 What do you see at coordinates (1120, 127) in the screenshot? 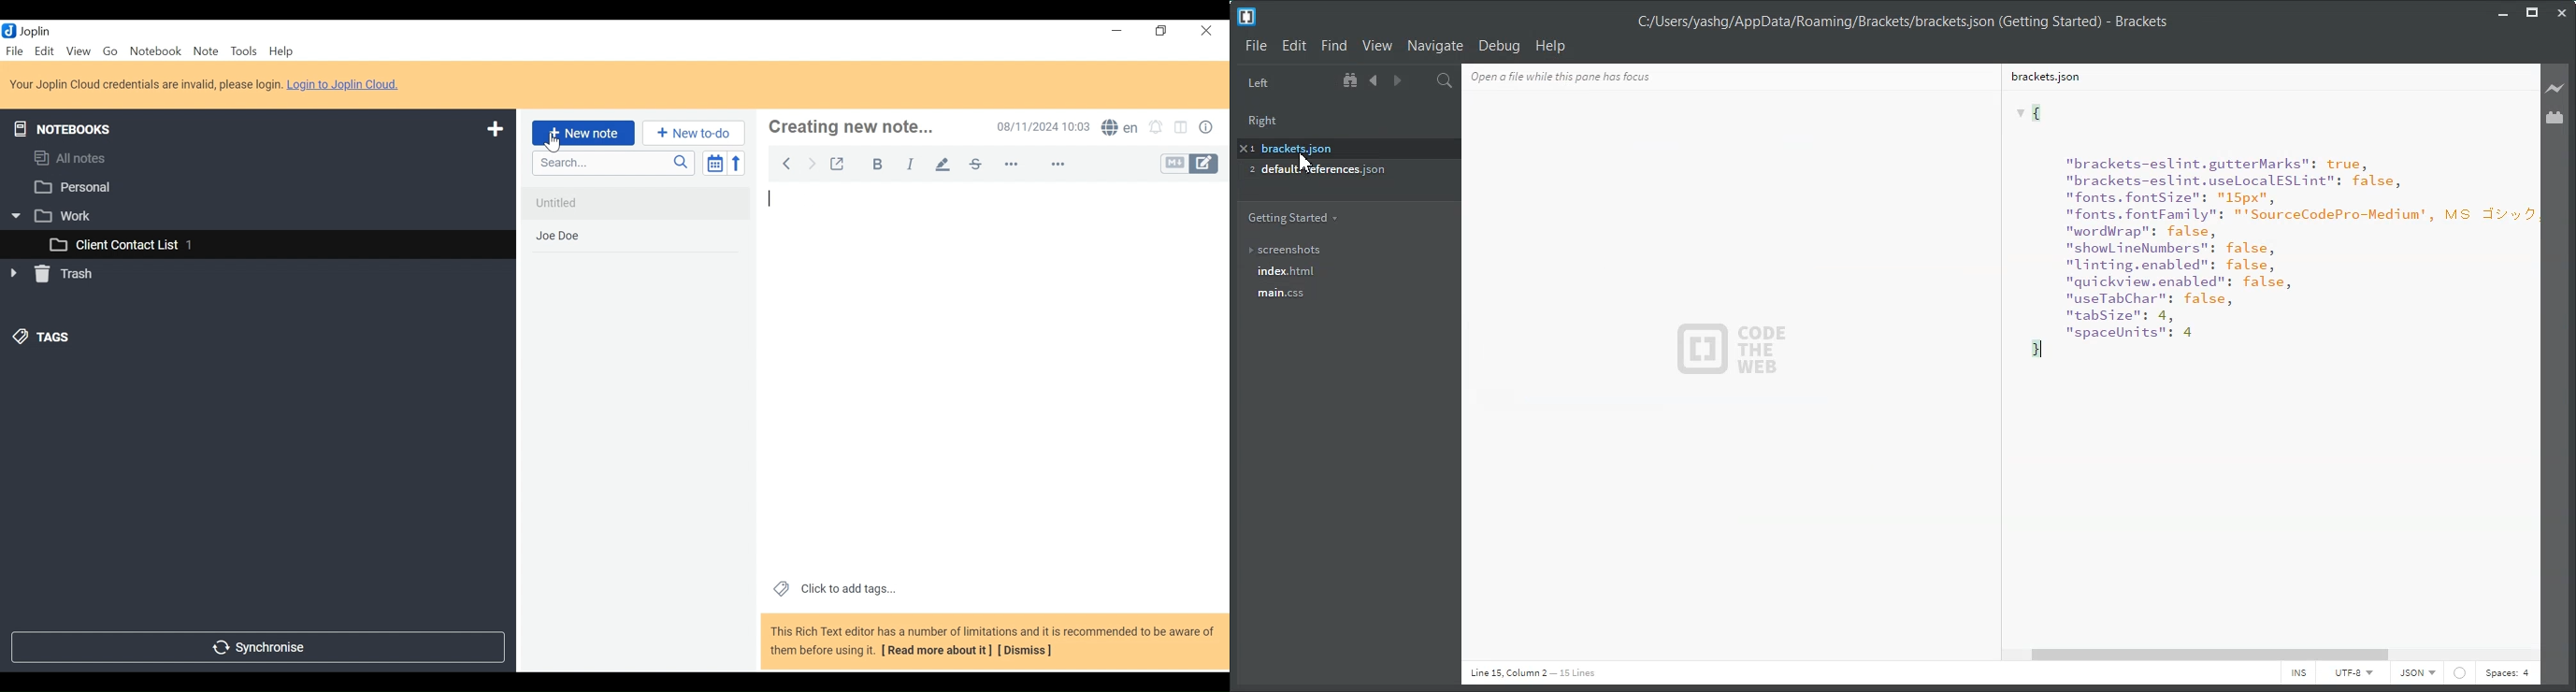
I see `Spell checker` at bounding box center [1120, 127].